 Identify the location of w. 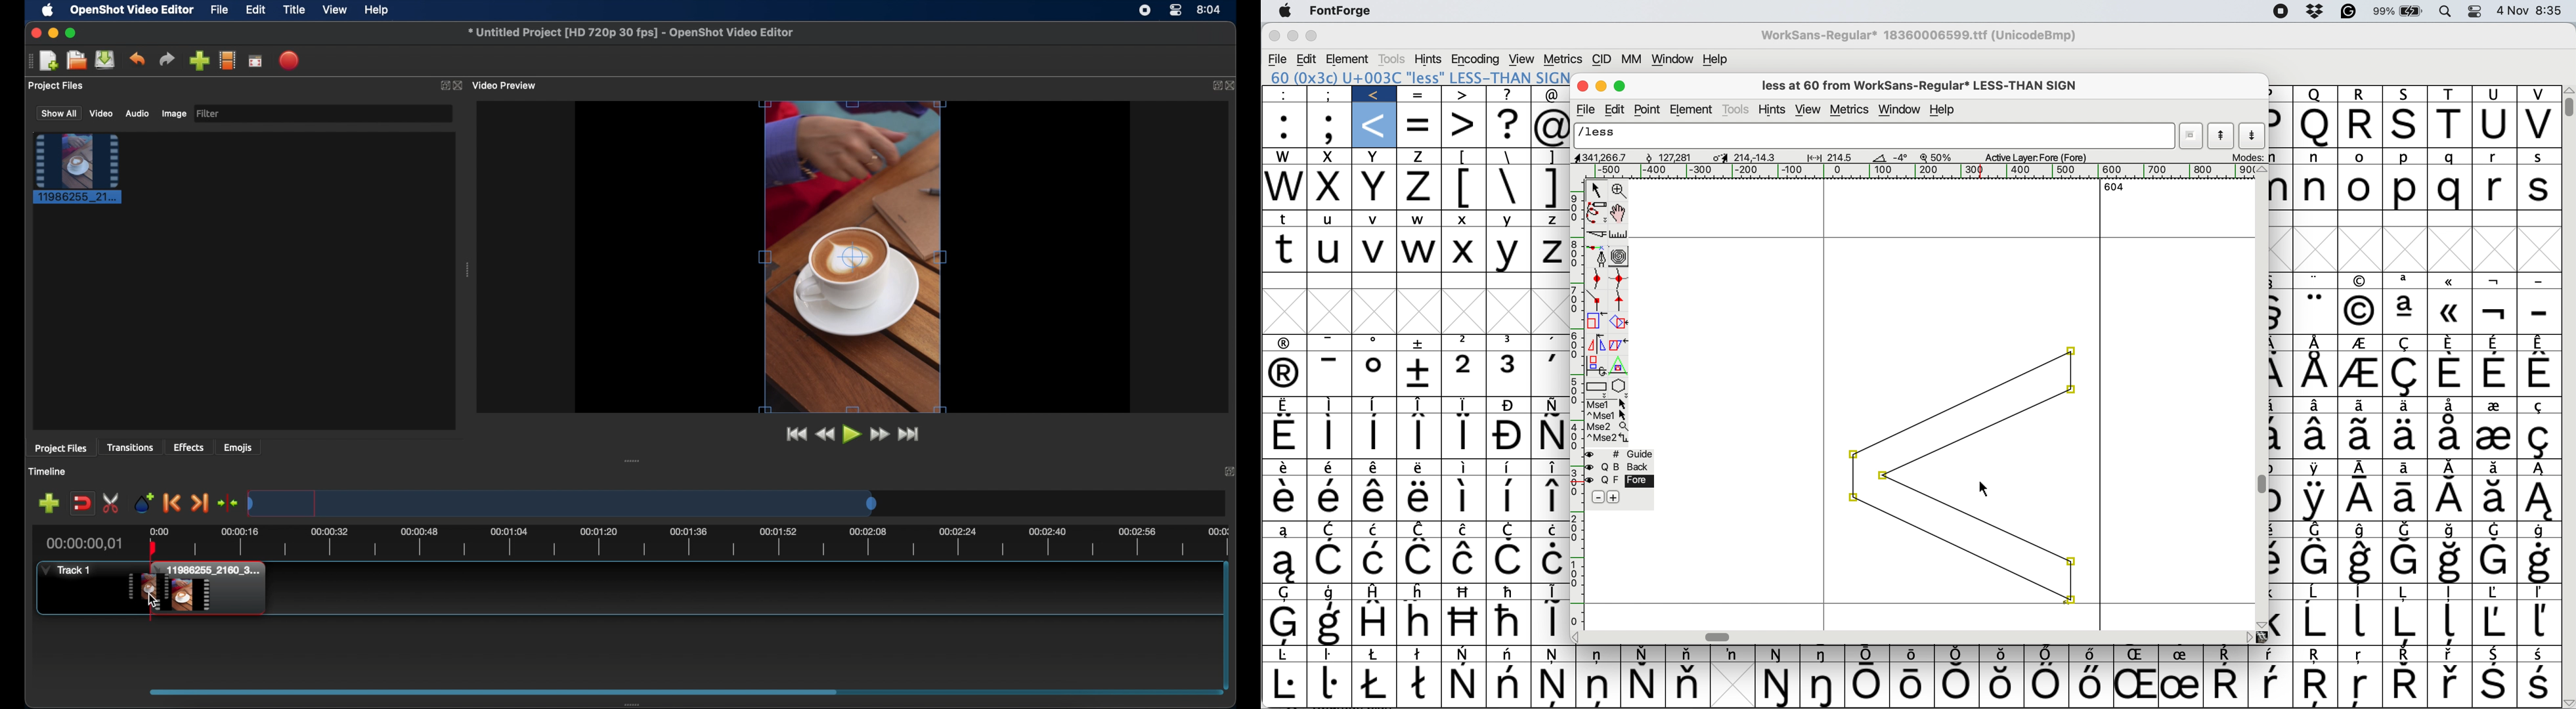
(1419, 251).